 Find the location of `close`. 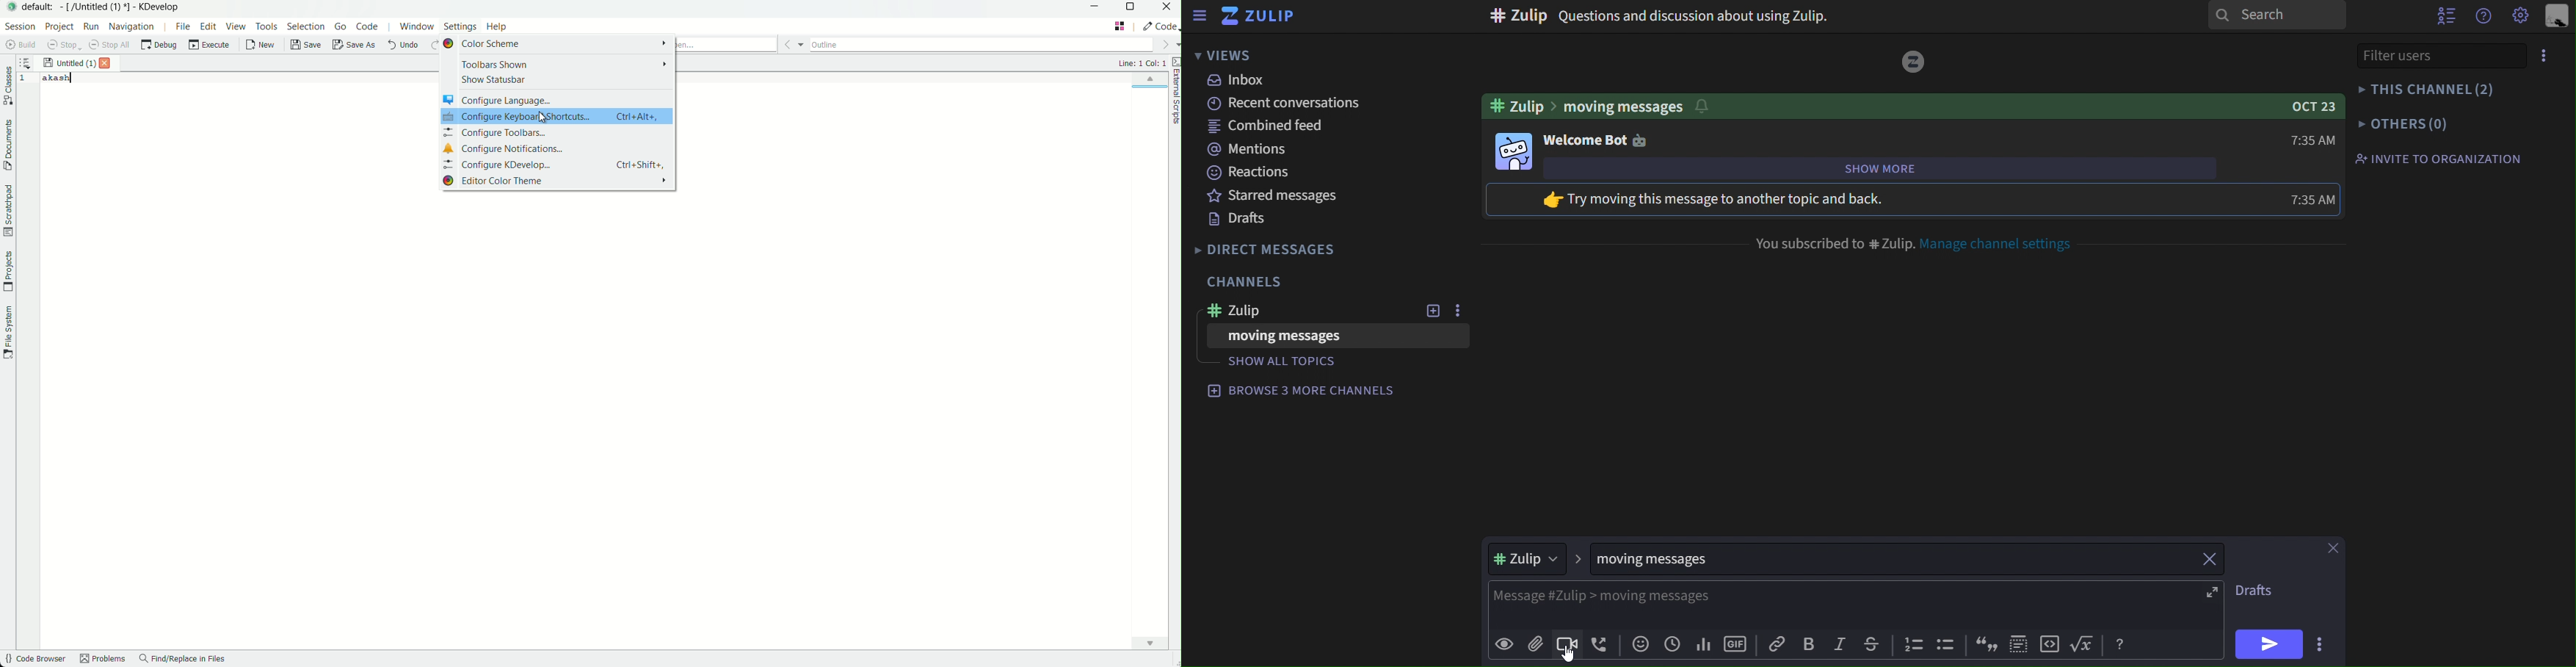

close is located at coordinates (2210, 559).